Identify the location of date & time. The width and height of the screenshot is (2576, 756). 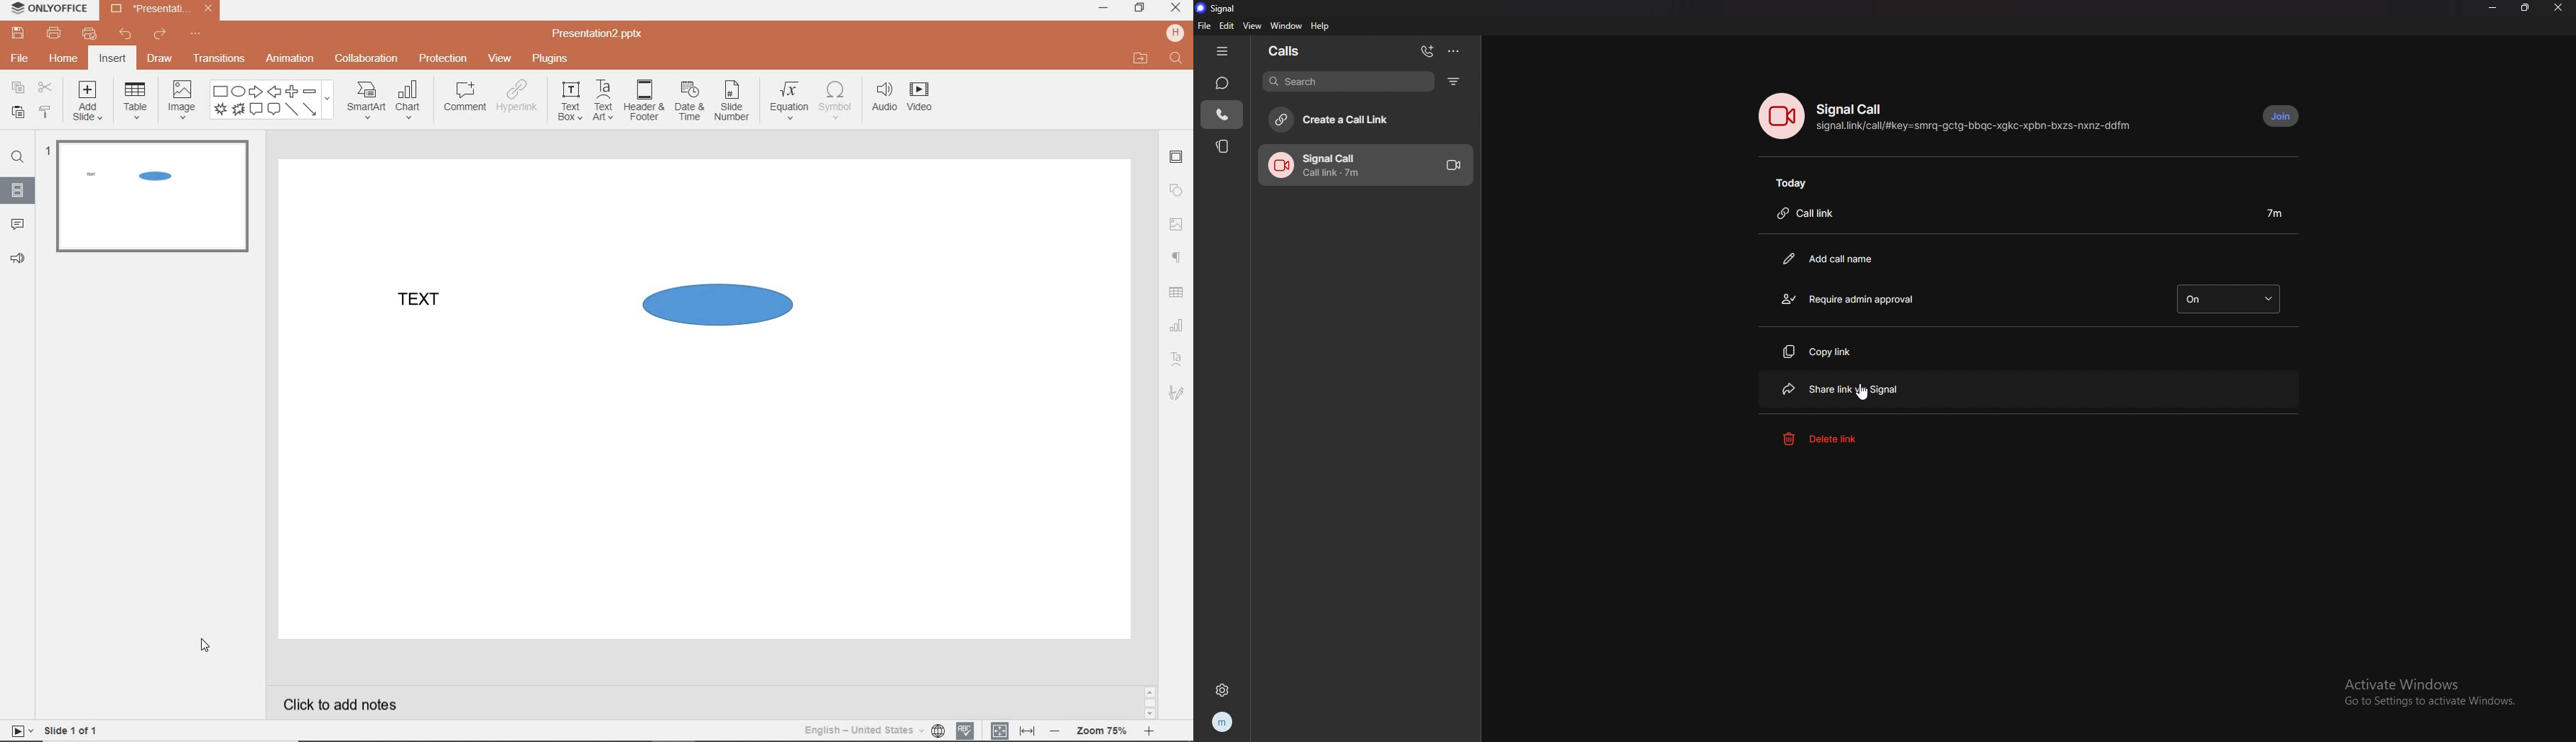
(688, 104).